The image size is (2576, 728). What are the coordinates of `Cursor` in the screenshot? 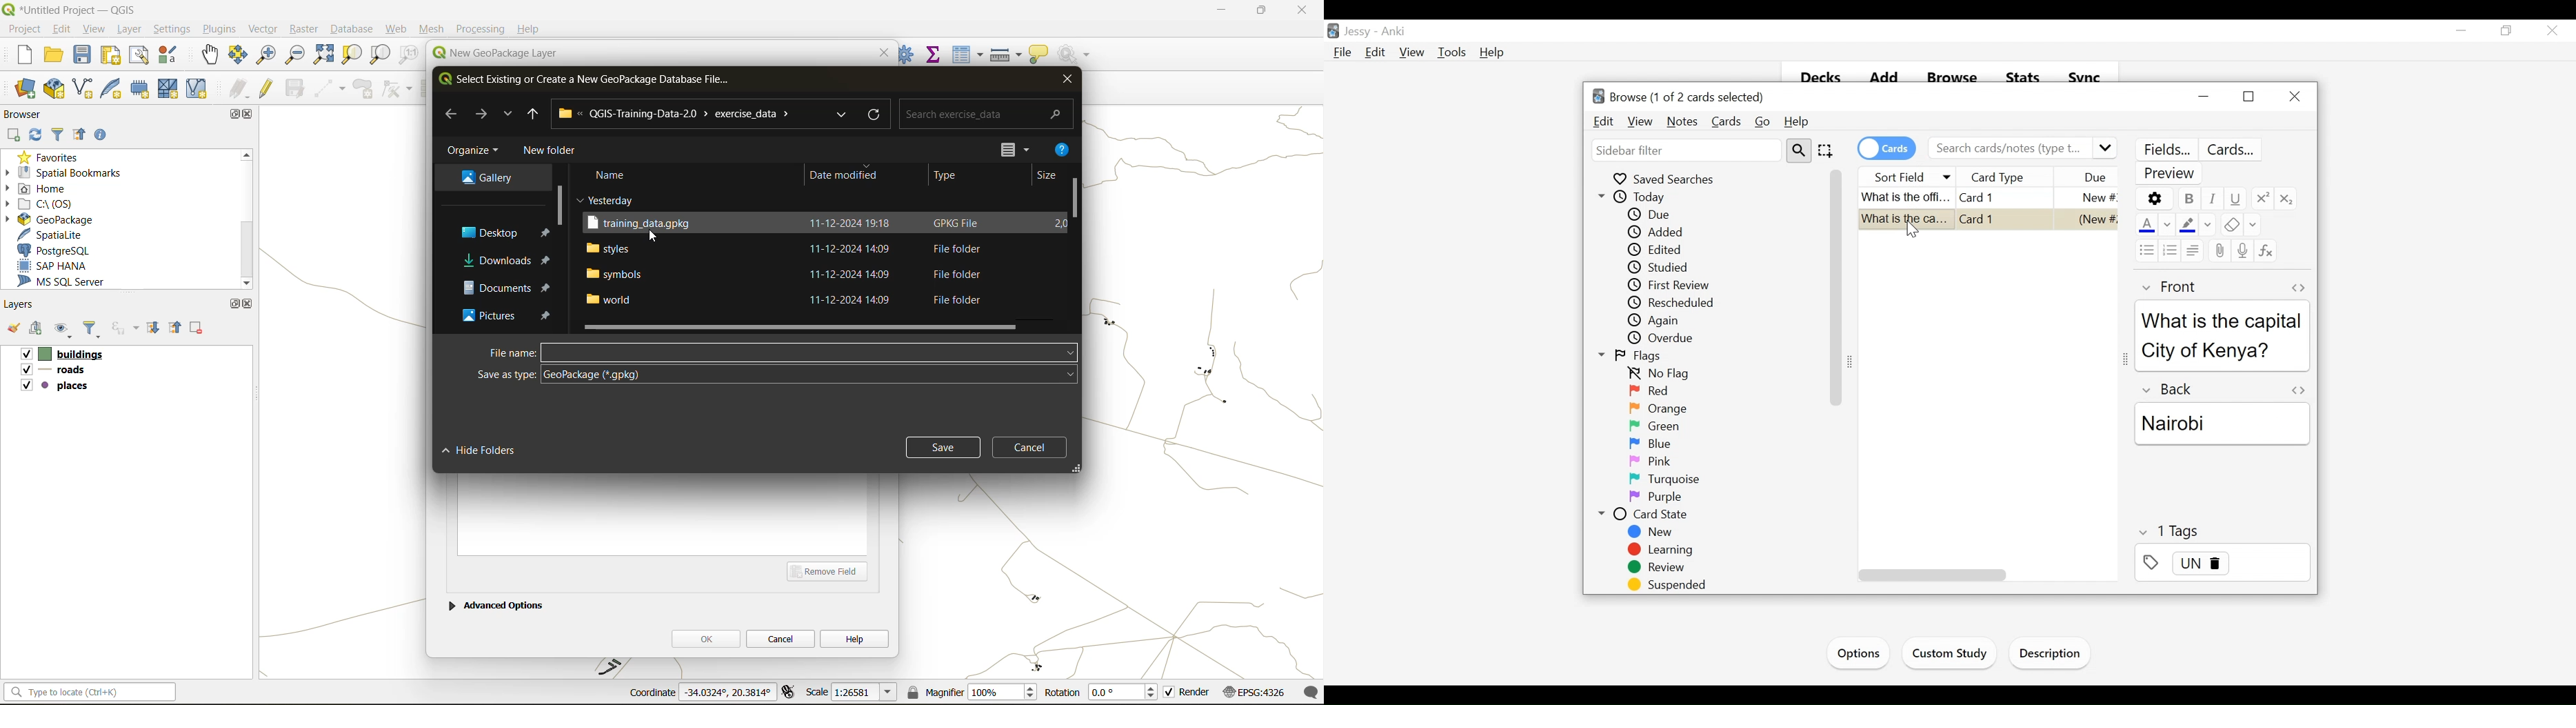 It's located at (2552, 30).